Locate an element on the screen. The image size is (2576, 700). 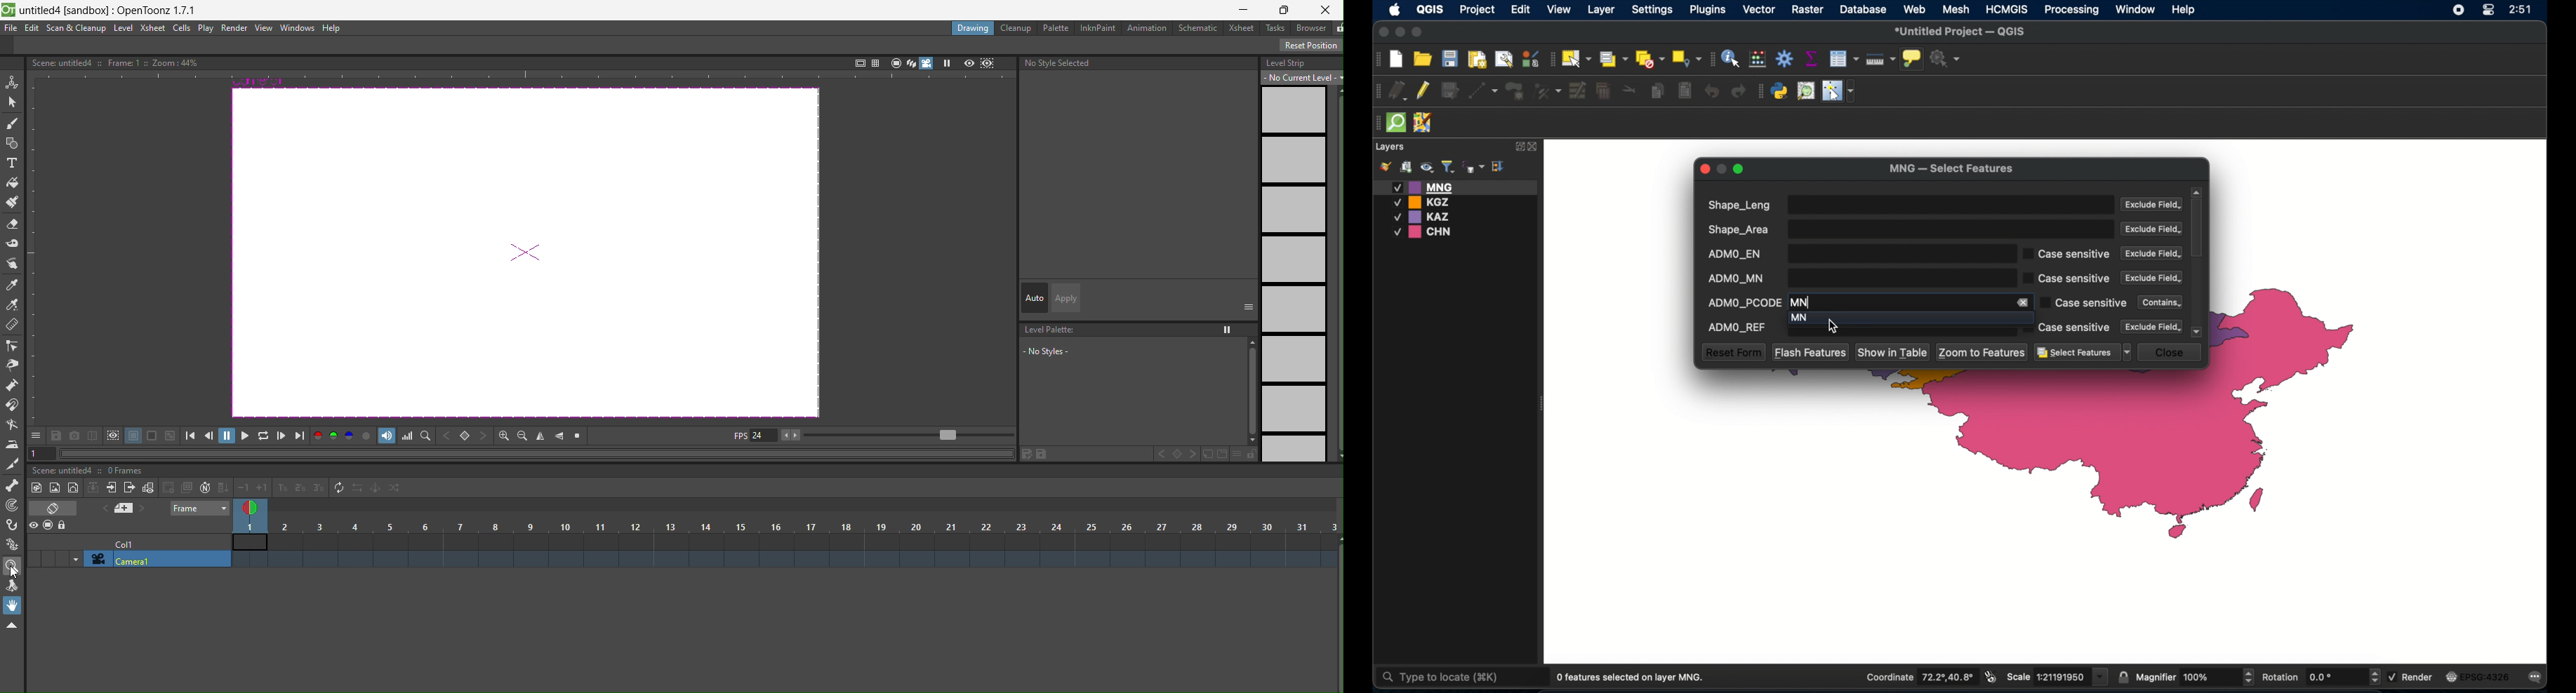
refresh is located at coordinates (338, 489).